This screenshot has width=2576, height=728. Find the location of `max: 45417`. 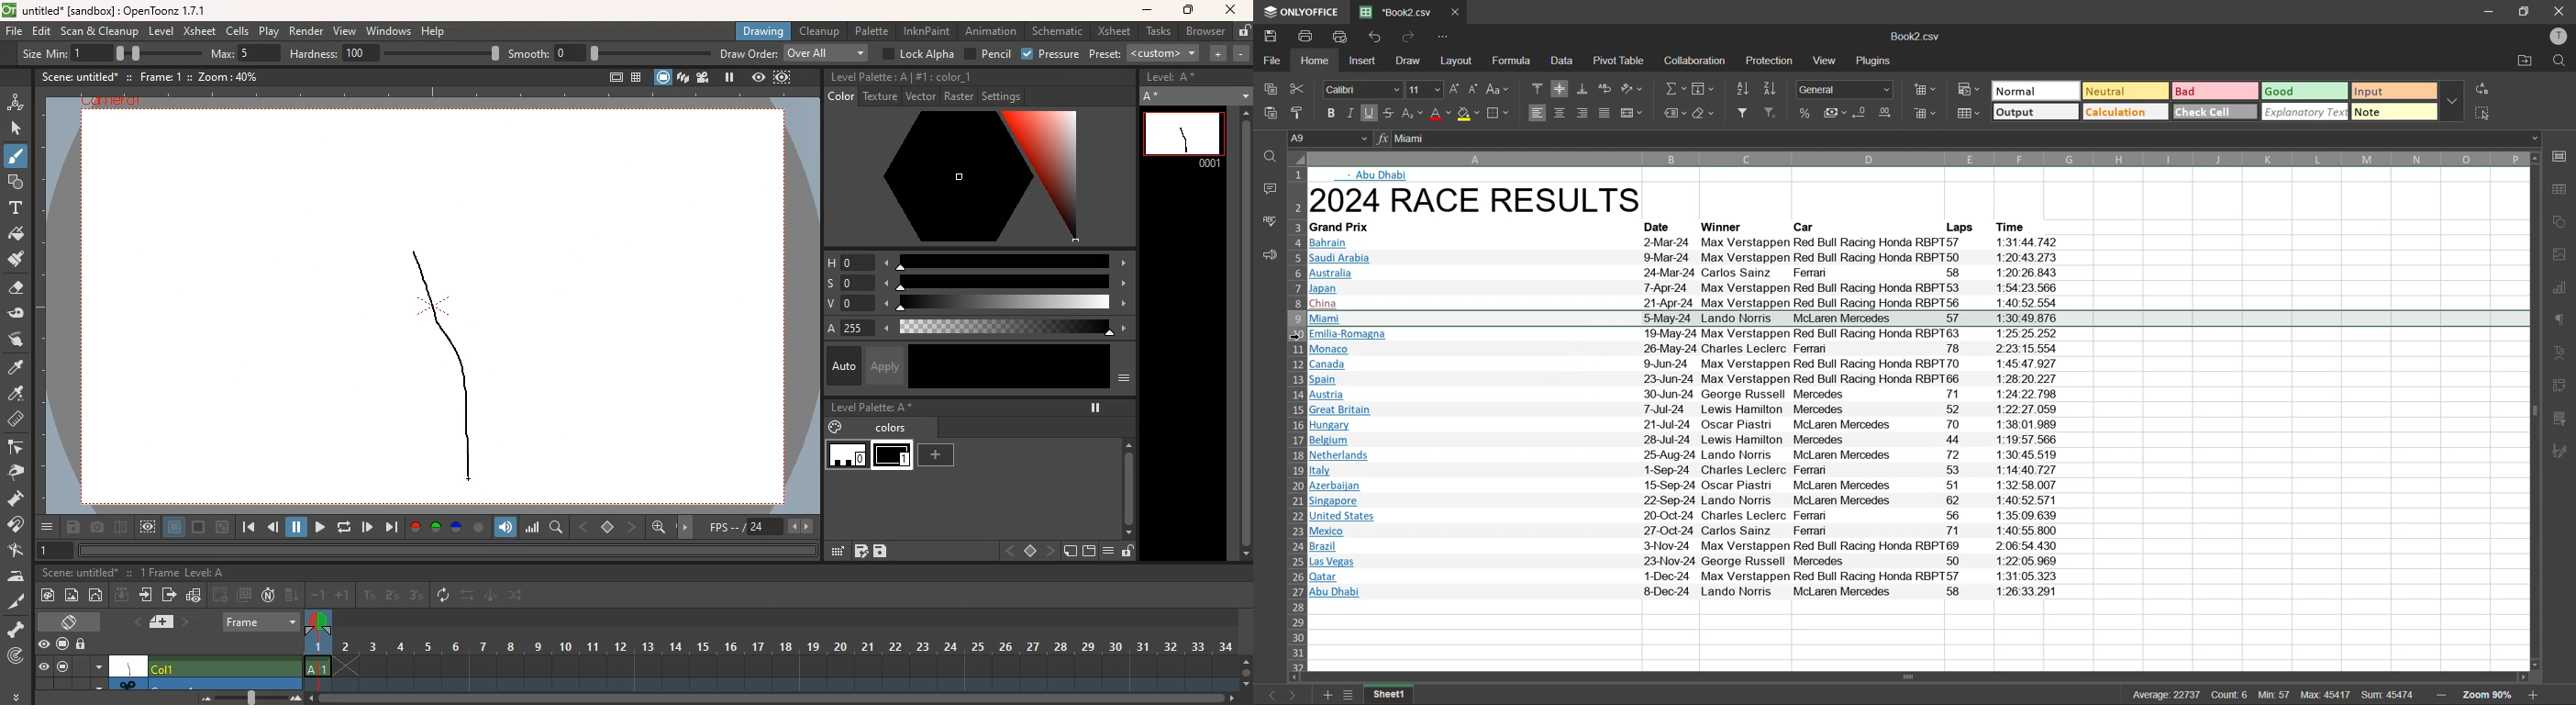

max: 45417 is located at coordinates (2328, 695).